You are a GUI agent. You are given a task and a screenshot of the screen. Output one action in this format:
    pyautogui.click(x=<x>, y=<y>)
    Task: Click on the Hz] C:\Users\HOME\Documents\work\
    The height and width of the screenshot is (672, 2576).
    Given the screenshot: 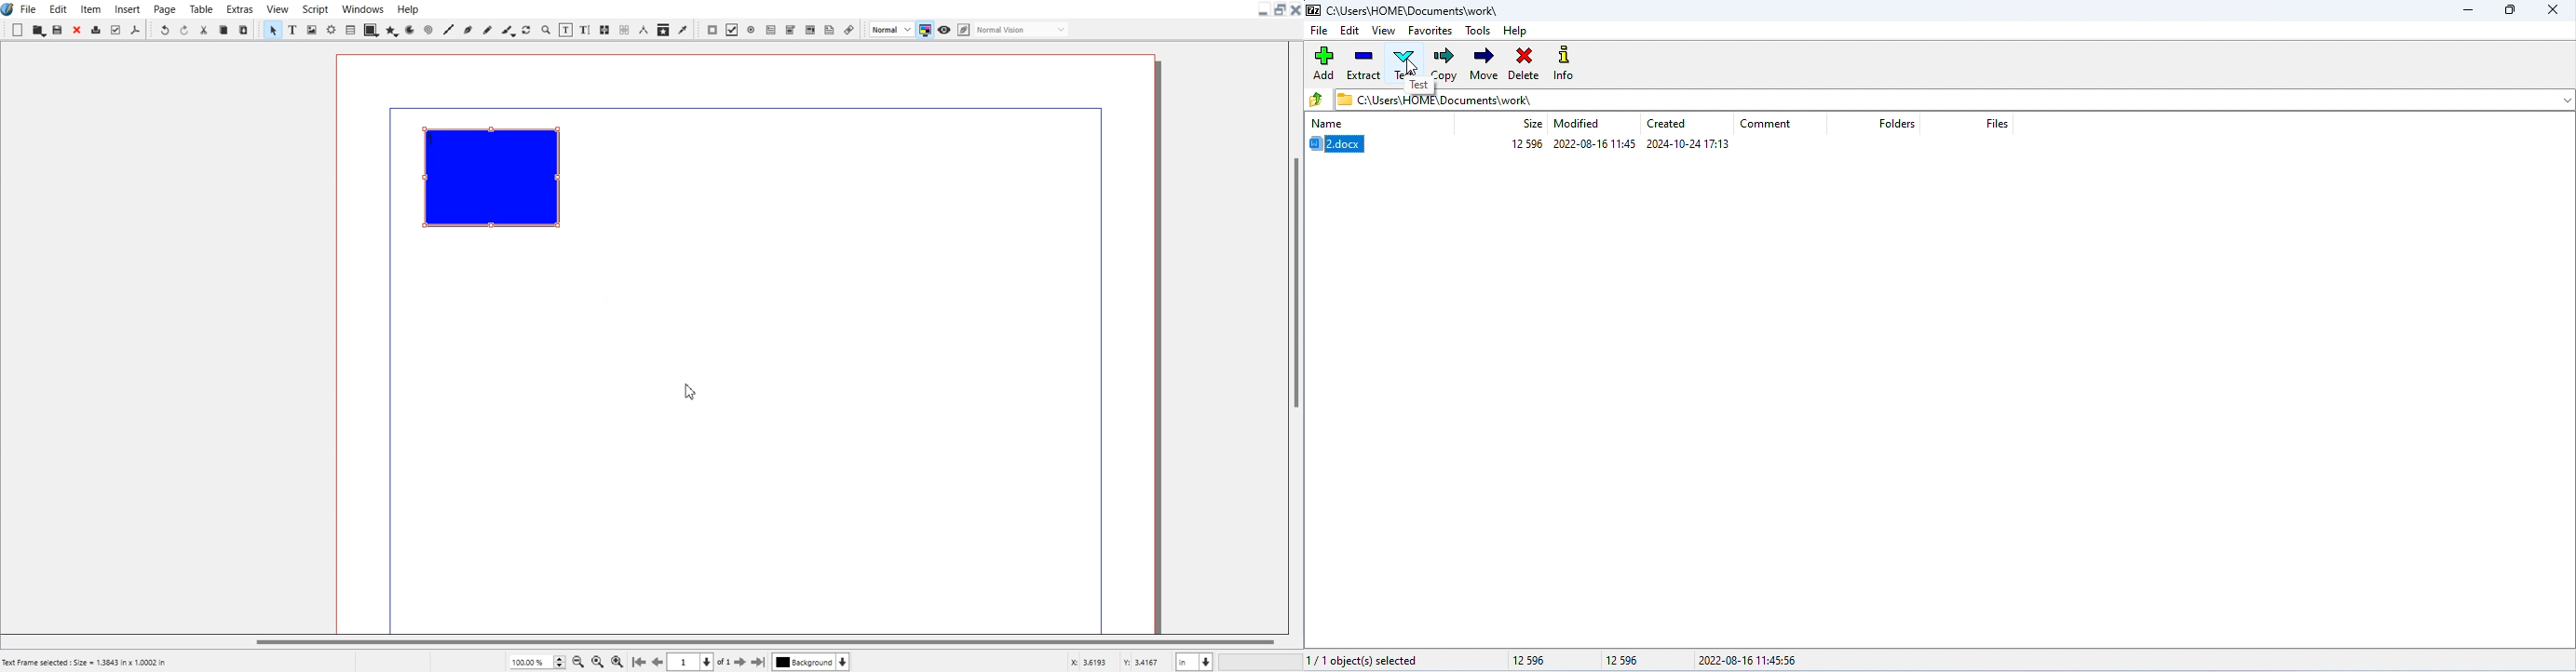 What is the action you would take?
    pyautogui.click(x=1433, y=100)
    